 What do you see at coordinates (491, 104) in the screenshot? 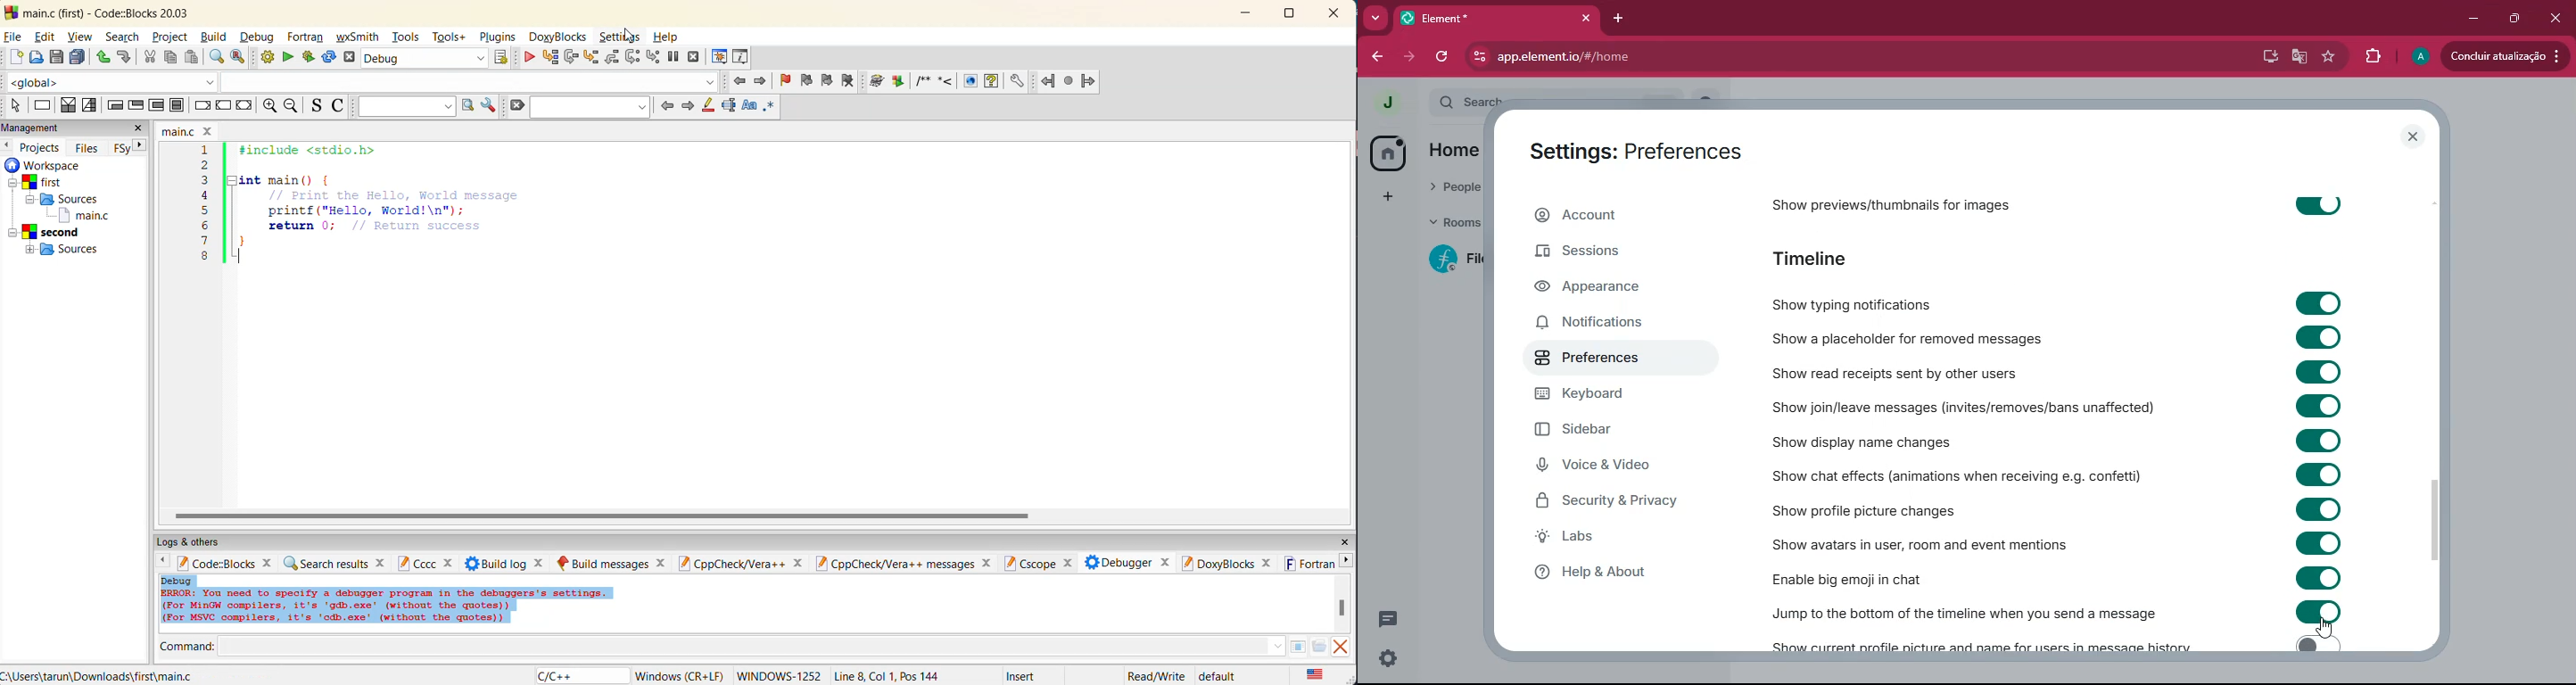
I see `show options window` at bounding box center [491, 104].